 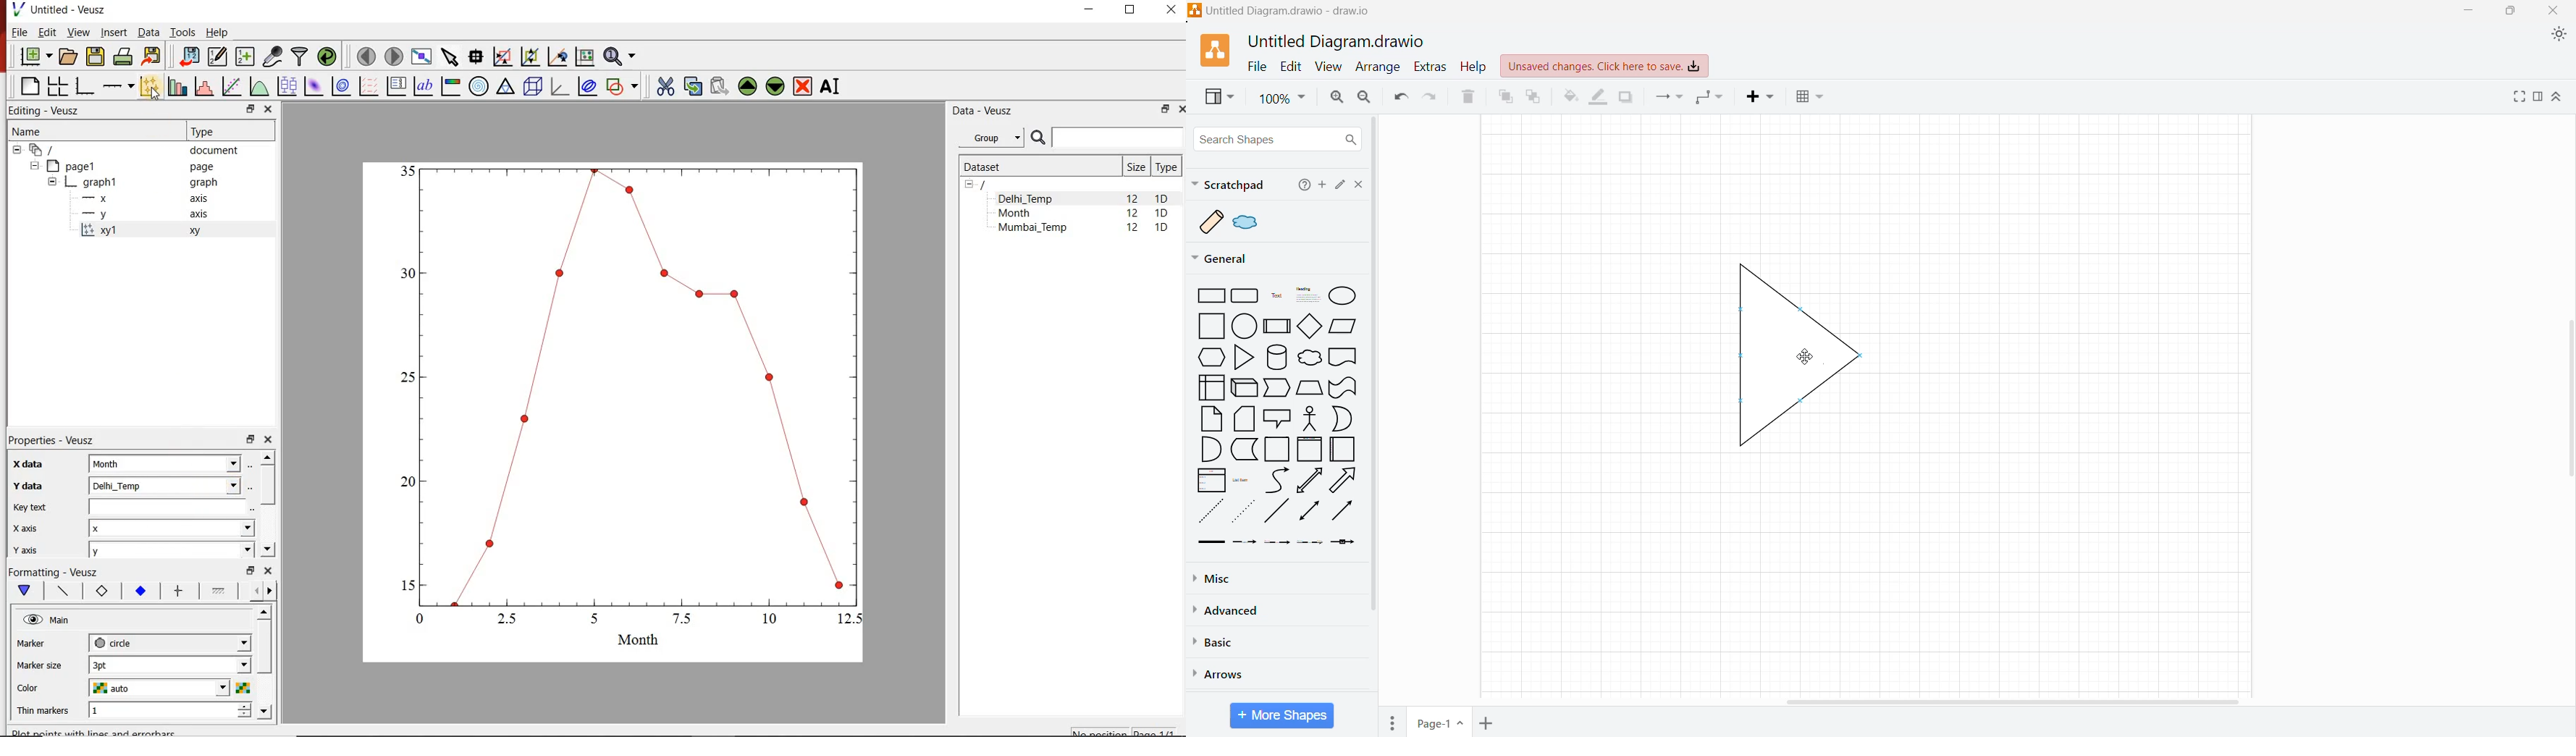 What do you see at coordinates (1229, 258) in the screenshot?
I see `General ` at bounding box center [1229, 258].